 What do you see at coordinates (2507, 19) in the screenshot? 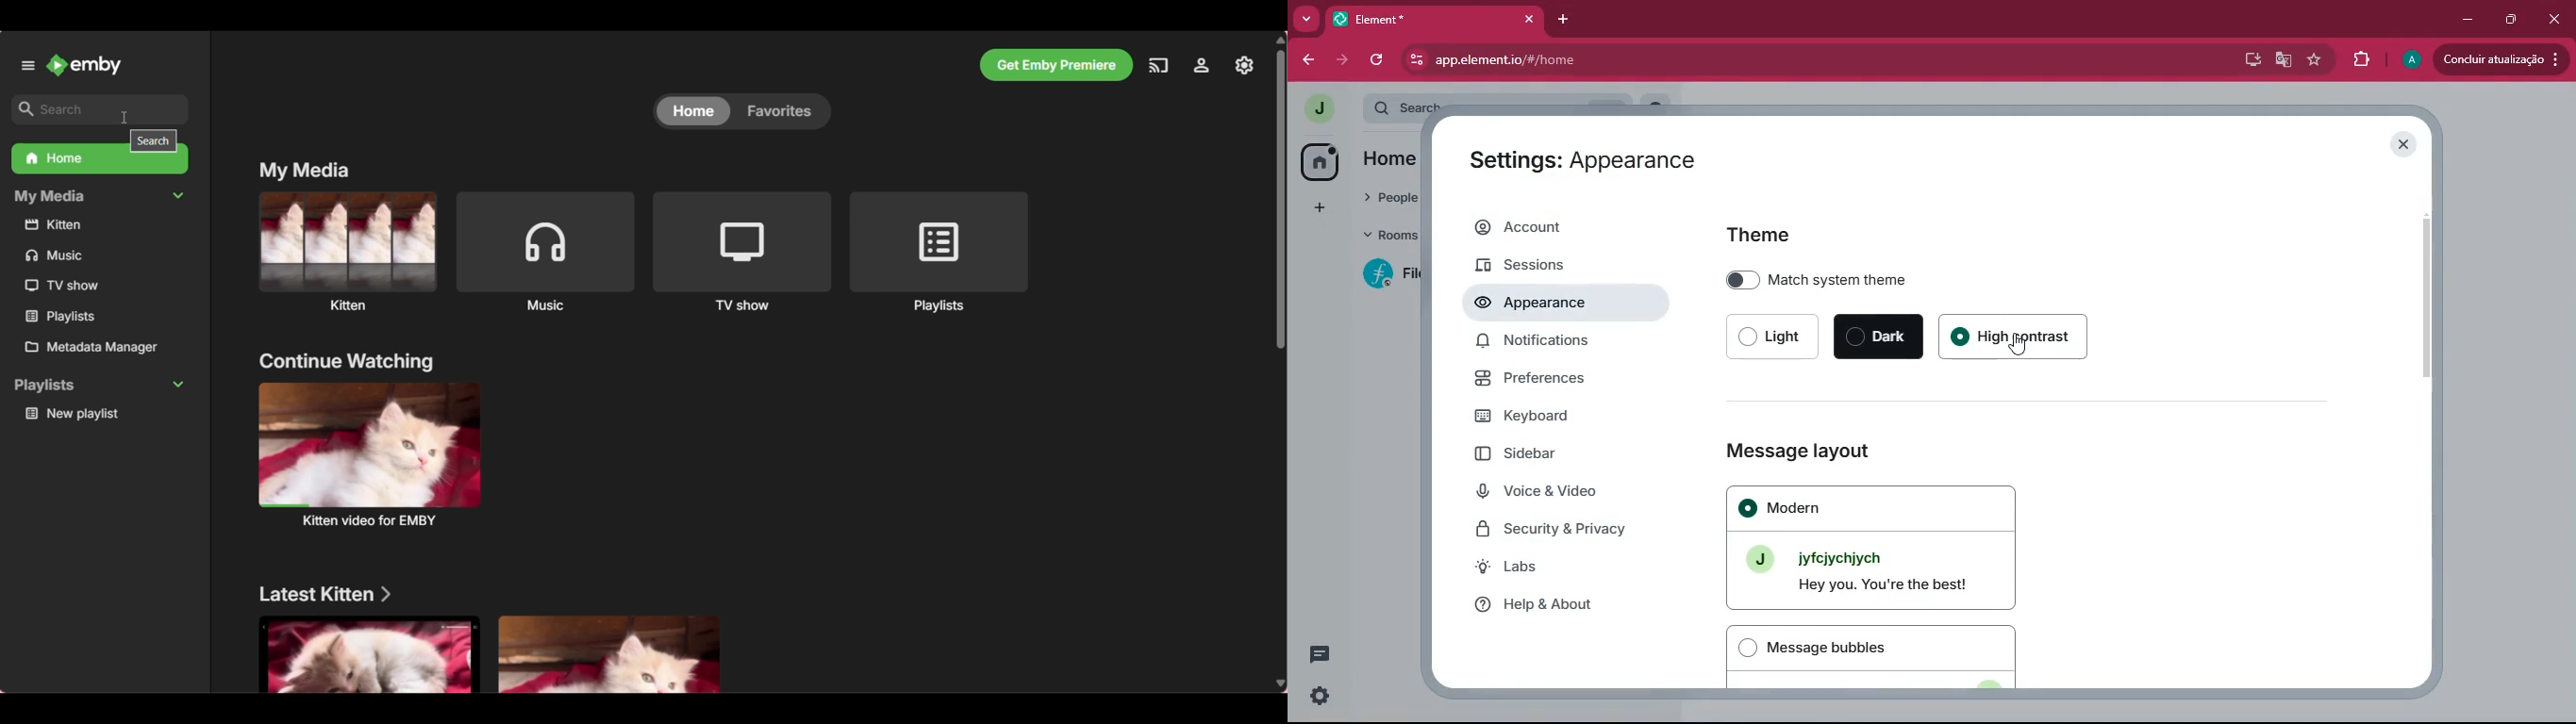
I see `maximize` at bounding box center [2507, 19].